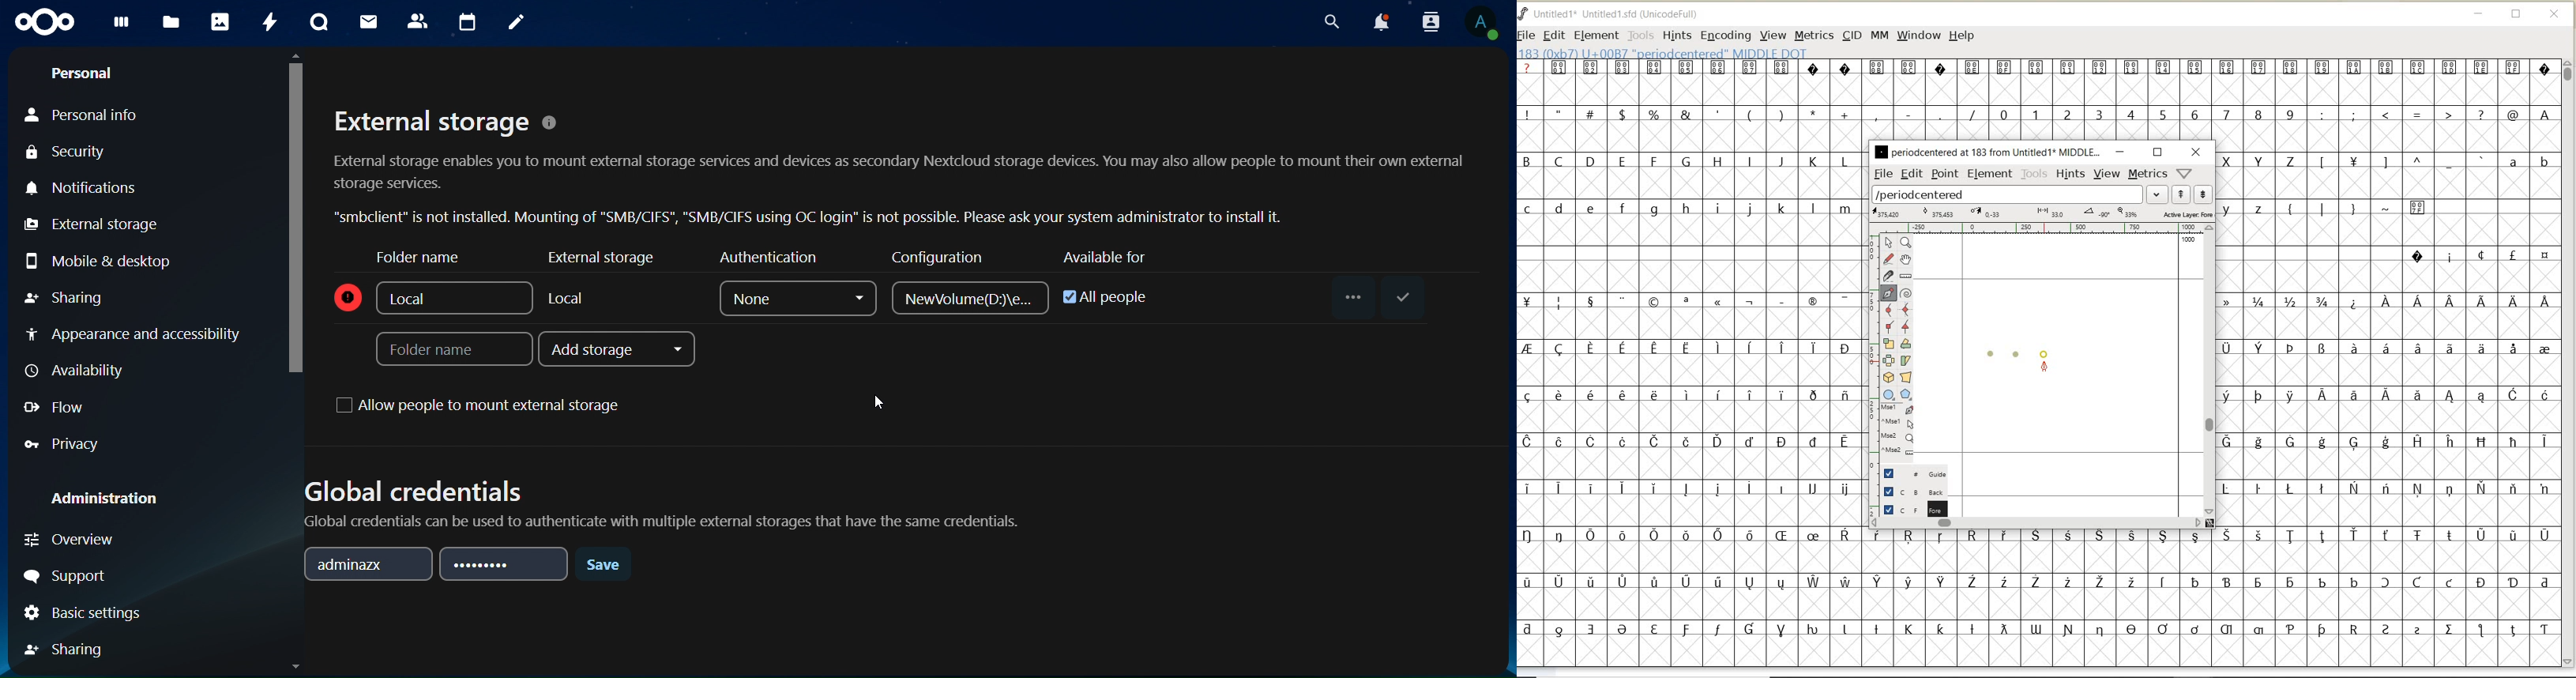  What do you see at coordinates (449, 347) in the screenshot?
I see `folder name` at bounding box center [449, 347].